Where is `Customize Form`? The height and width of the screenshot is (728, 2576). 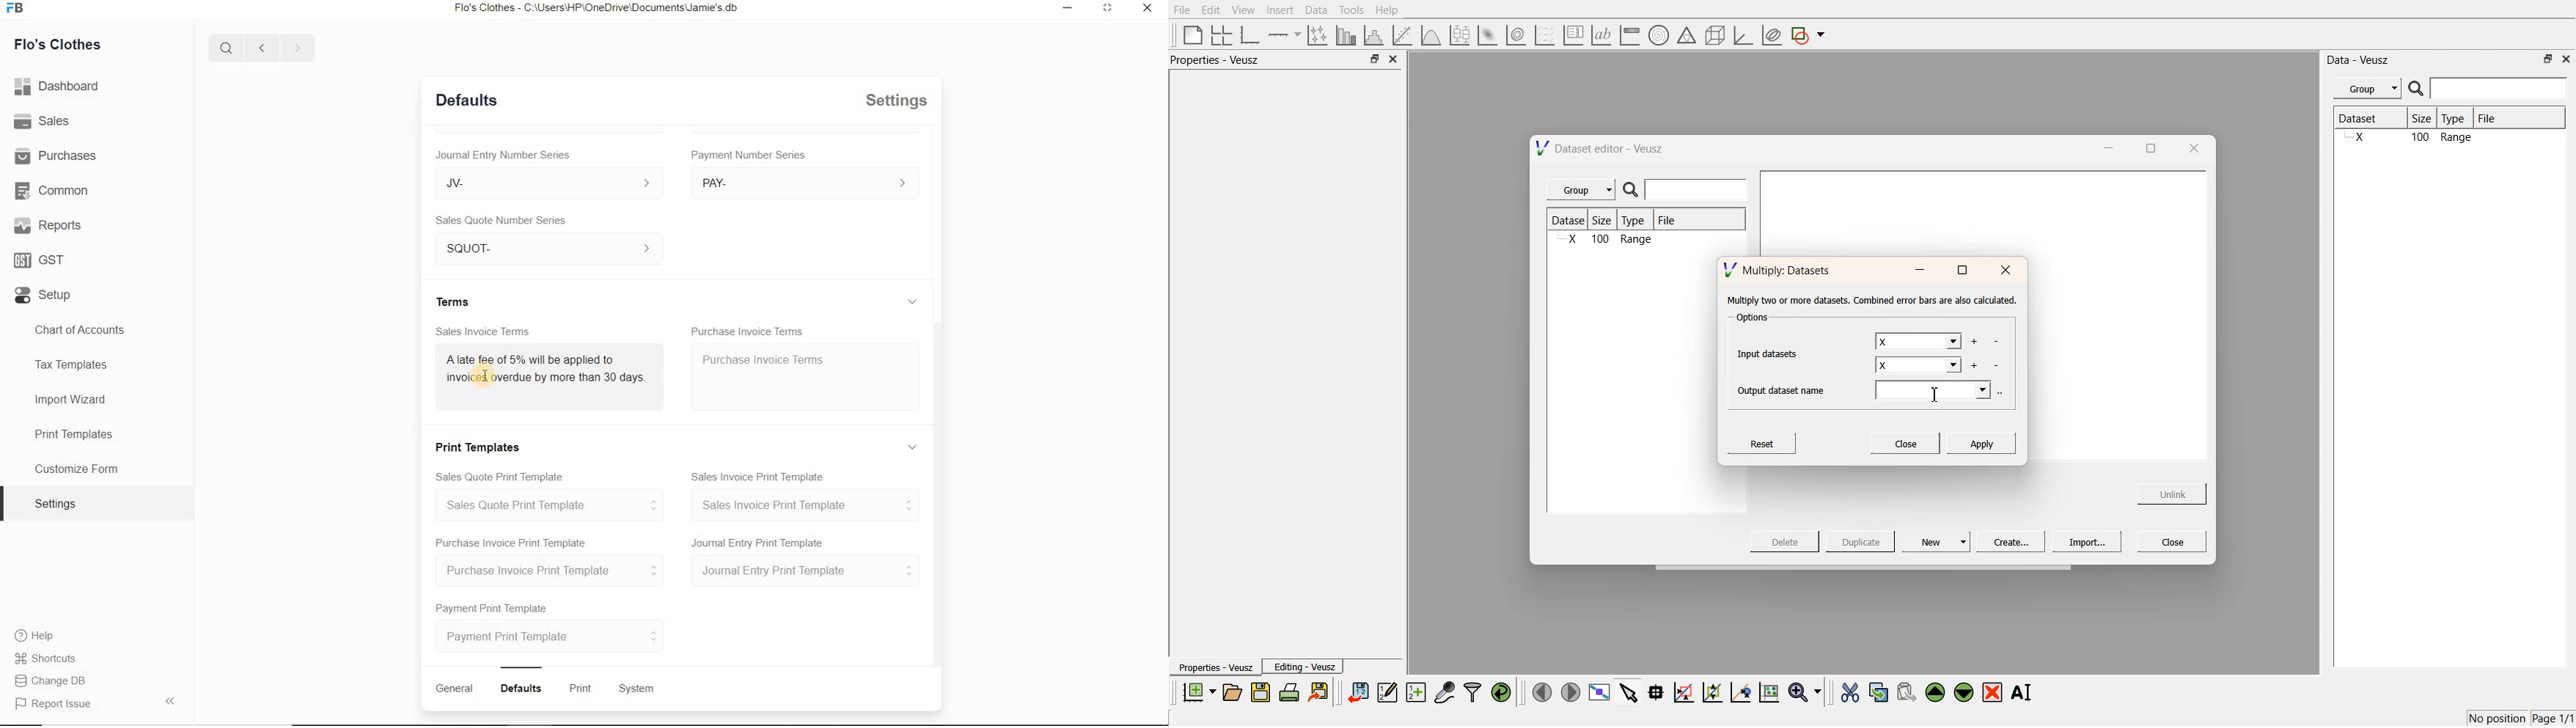 Customize Form is located at coordinates (76, 469).